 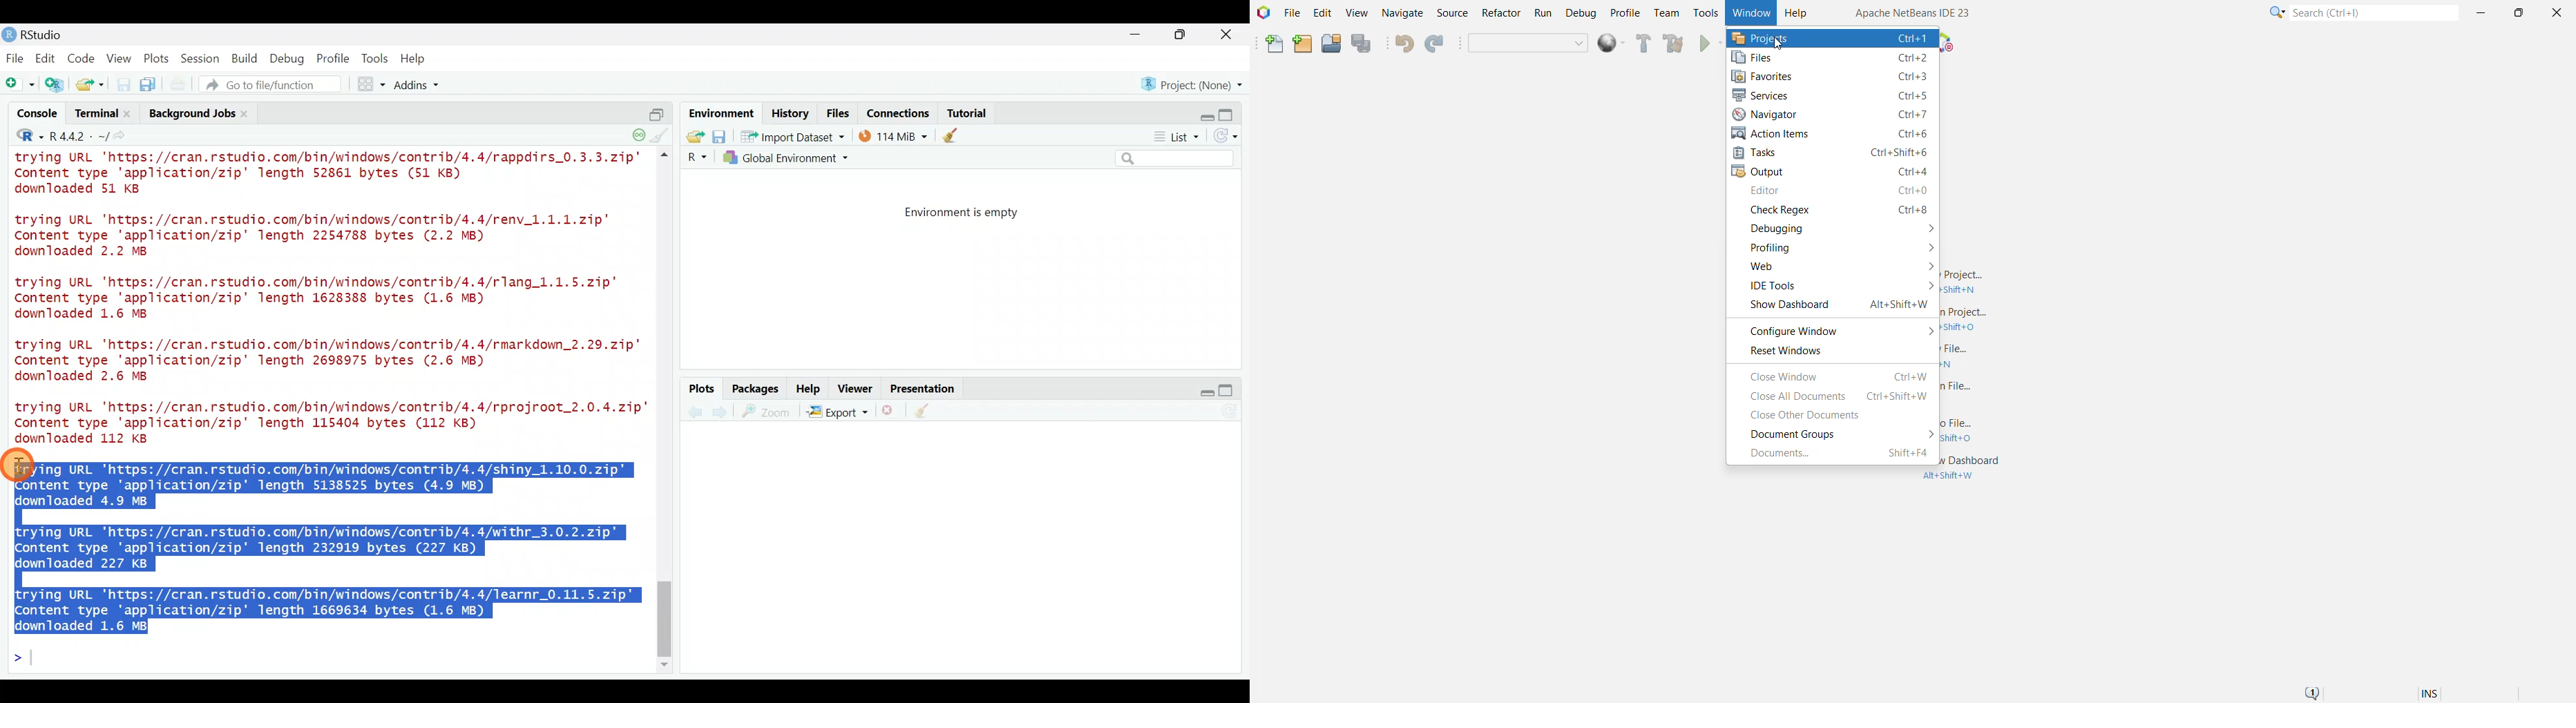 What do you see at coordinates (329, 607) in the screenshot?
I see `trying URL 'https://cran.rstudio.com/bin/windows/contrib/4.4/learnr_0.11.5.zip"
Content type 'application/zip' length 1669634 bytes (1.6 MB)
downloaded 1.6` at bounding box center [329, 607].